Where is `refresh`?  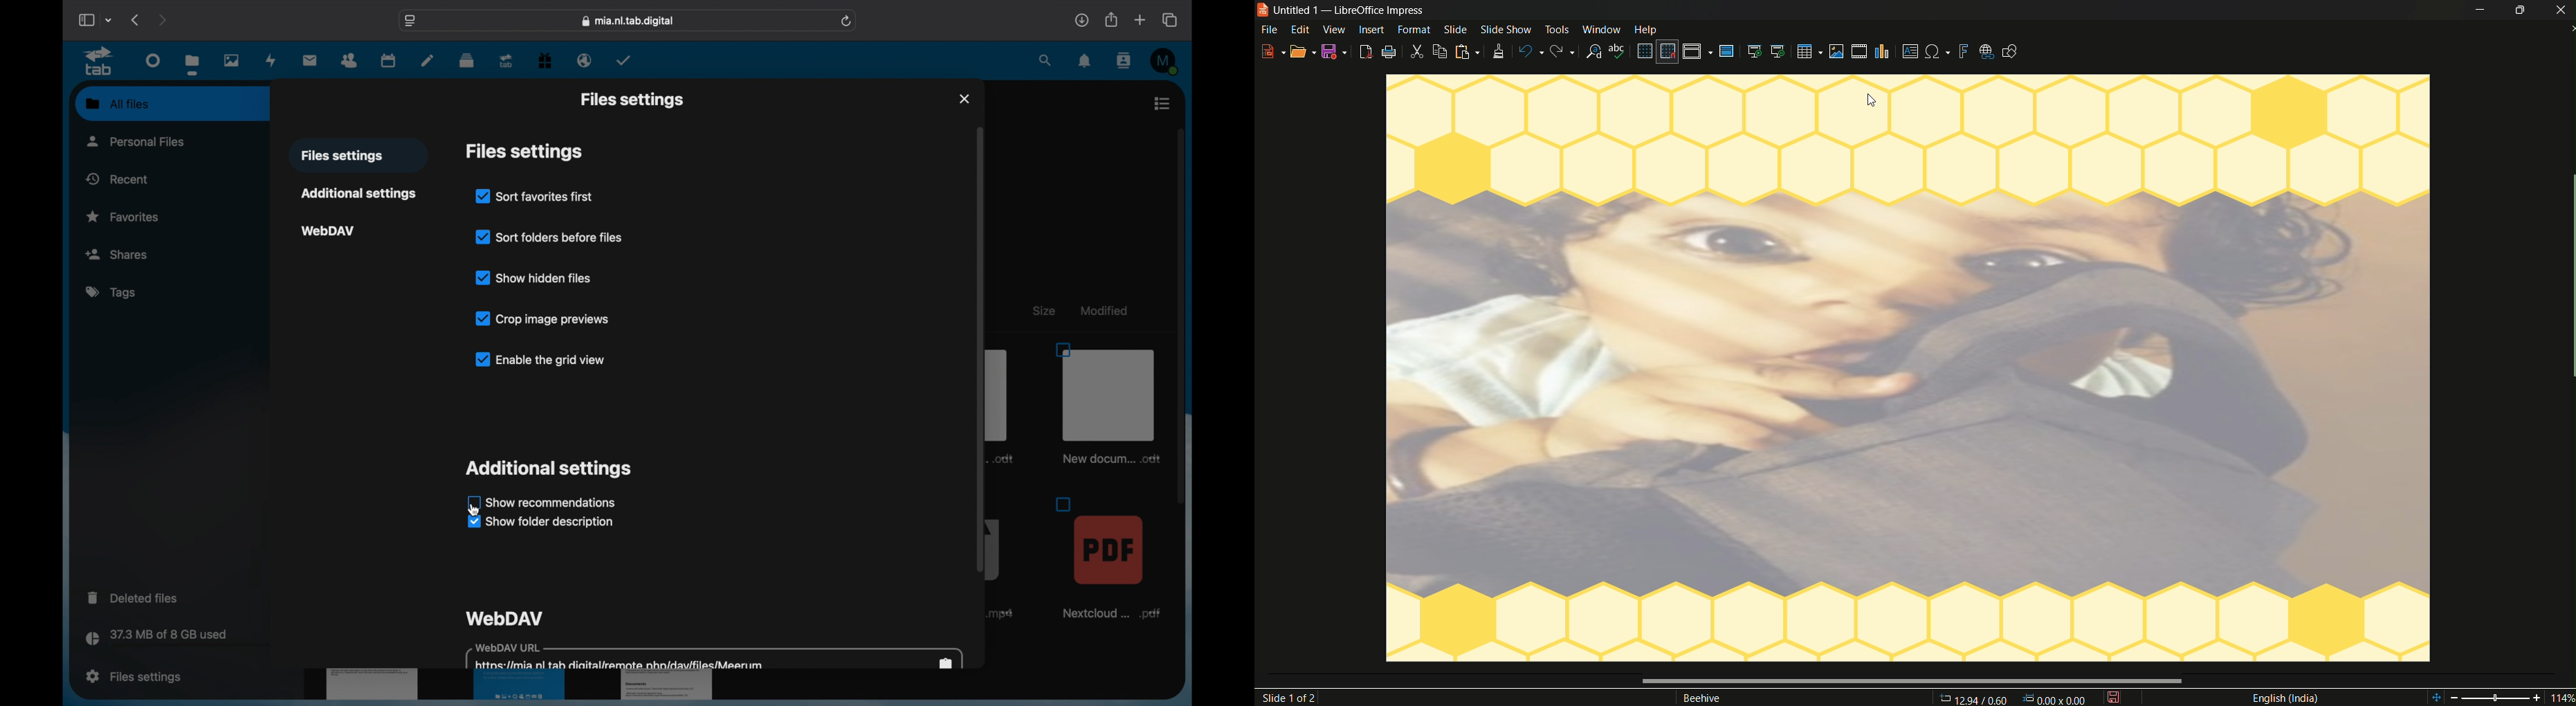 refresh is located at coordinates (846, 22).